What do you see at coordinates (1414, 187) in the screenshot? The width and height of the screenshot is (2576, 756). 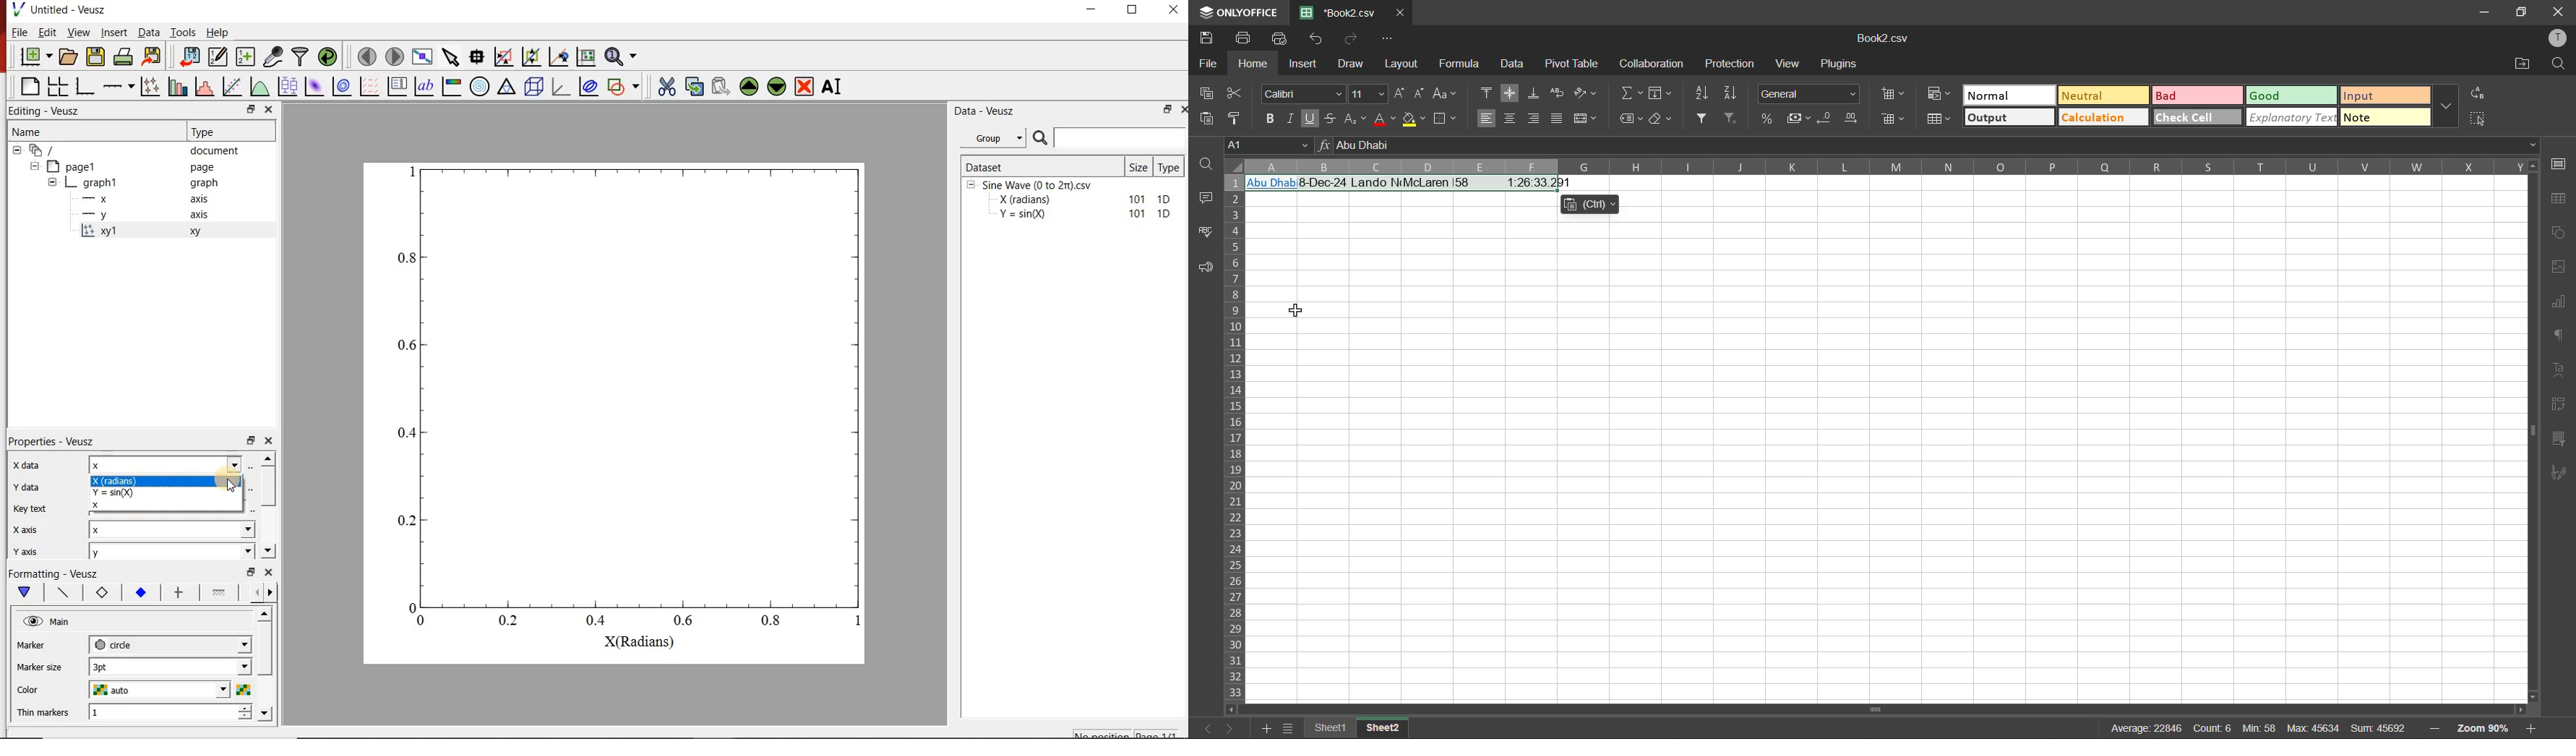 I see `data pasted from row` at bounding box center [1414, 187].